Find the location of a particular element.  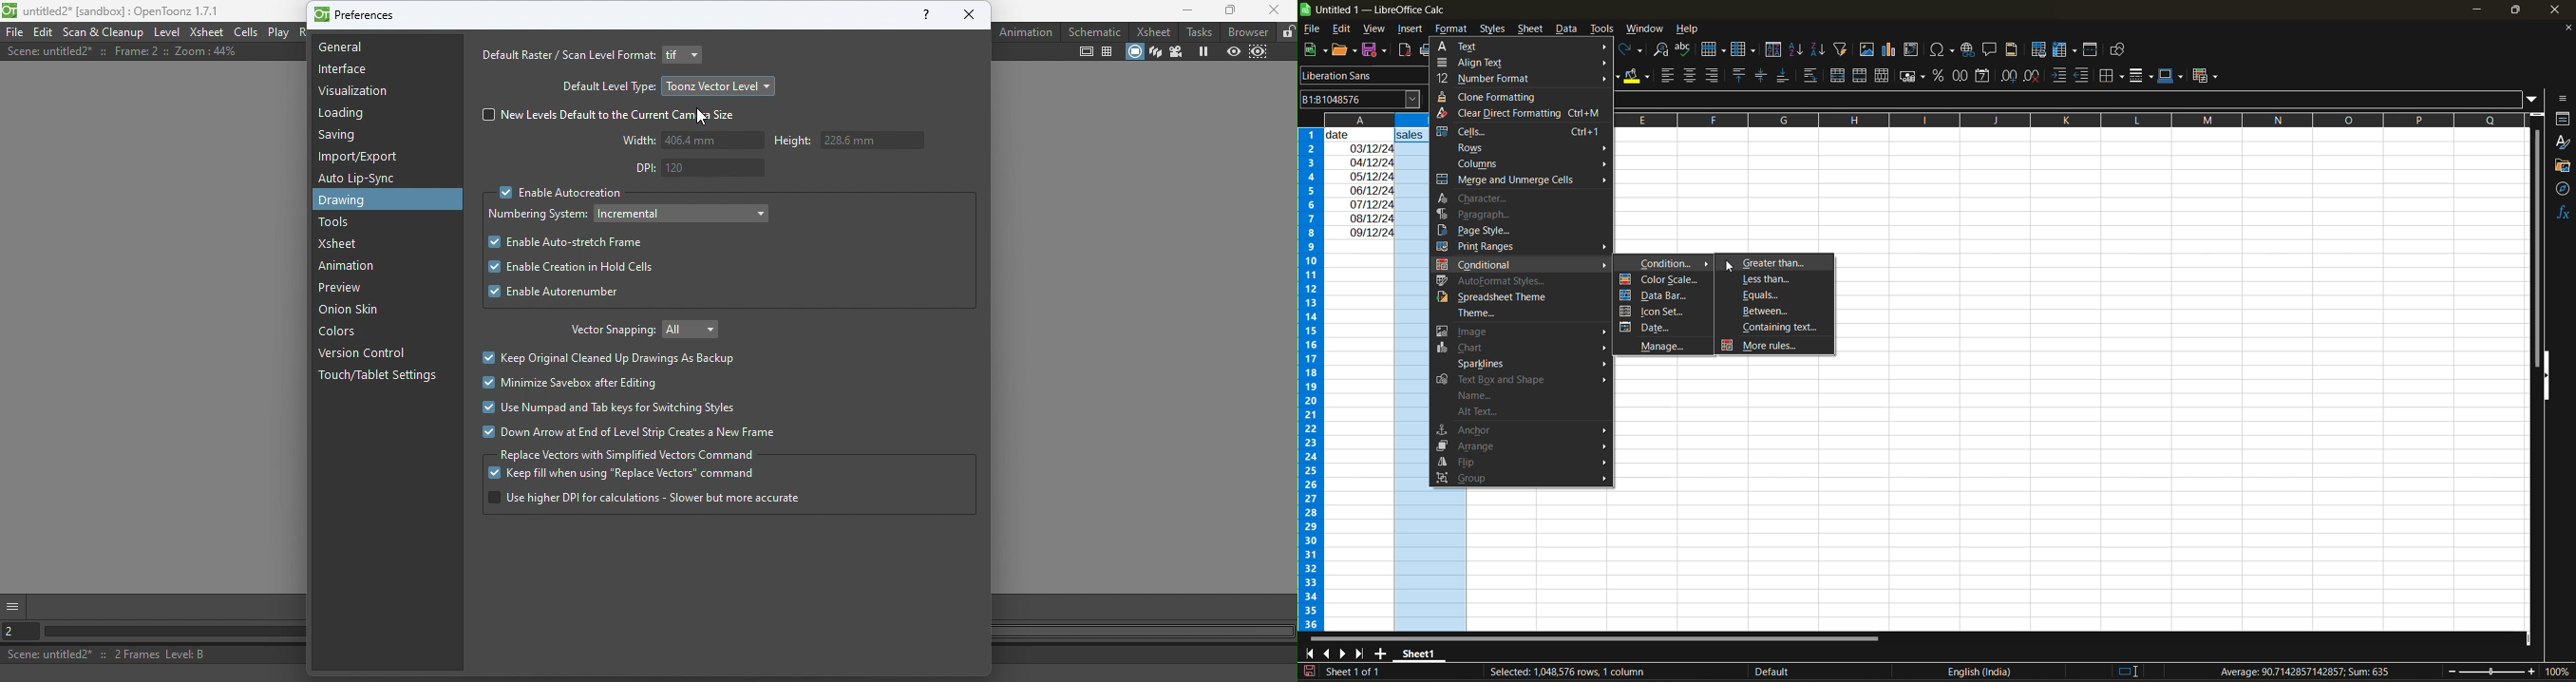

Horizontal scroll bar is located at coordinates (167, 633).